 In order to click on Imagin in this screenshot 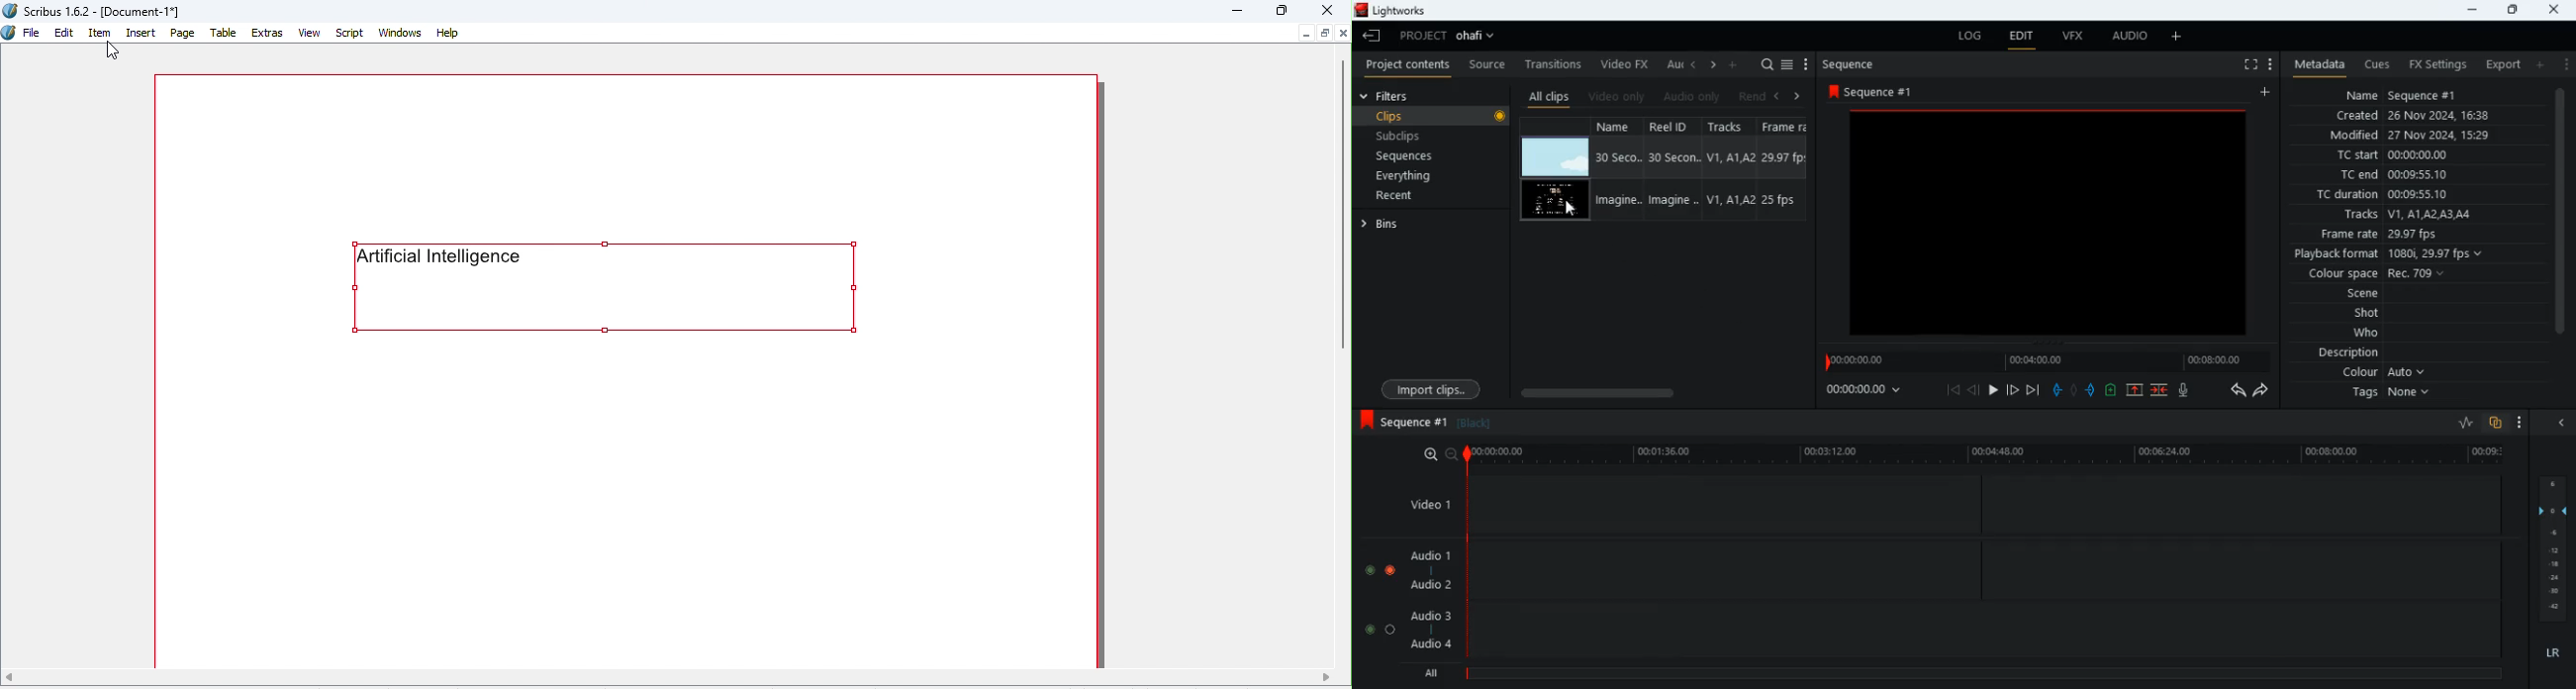, I will do `click(1671, 200)`.